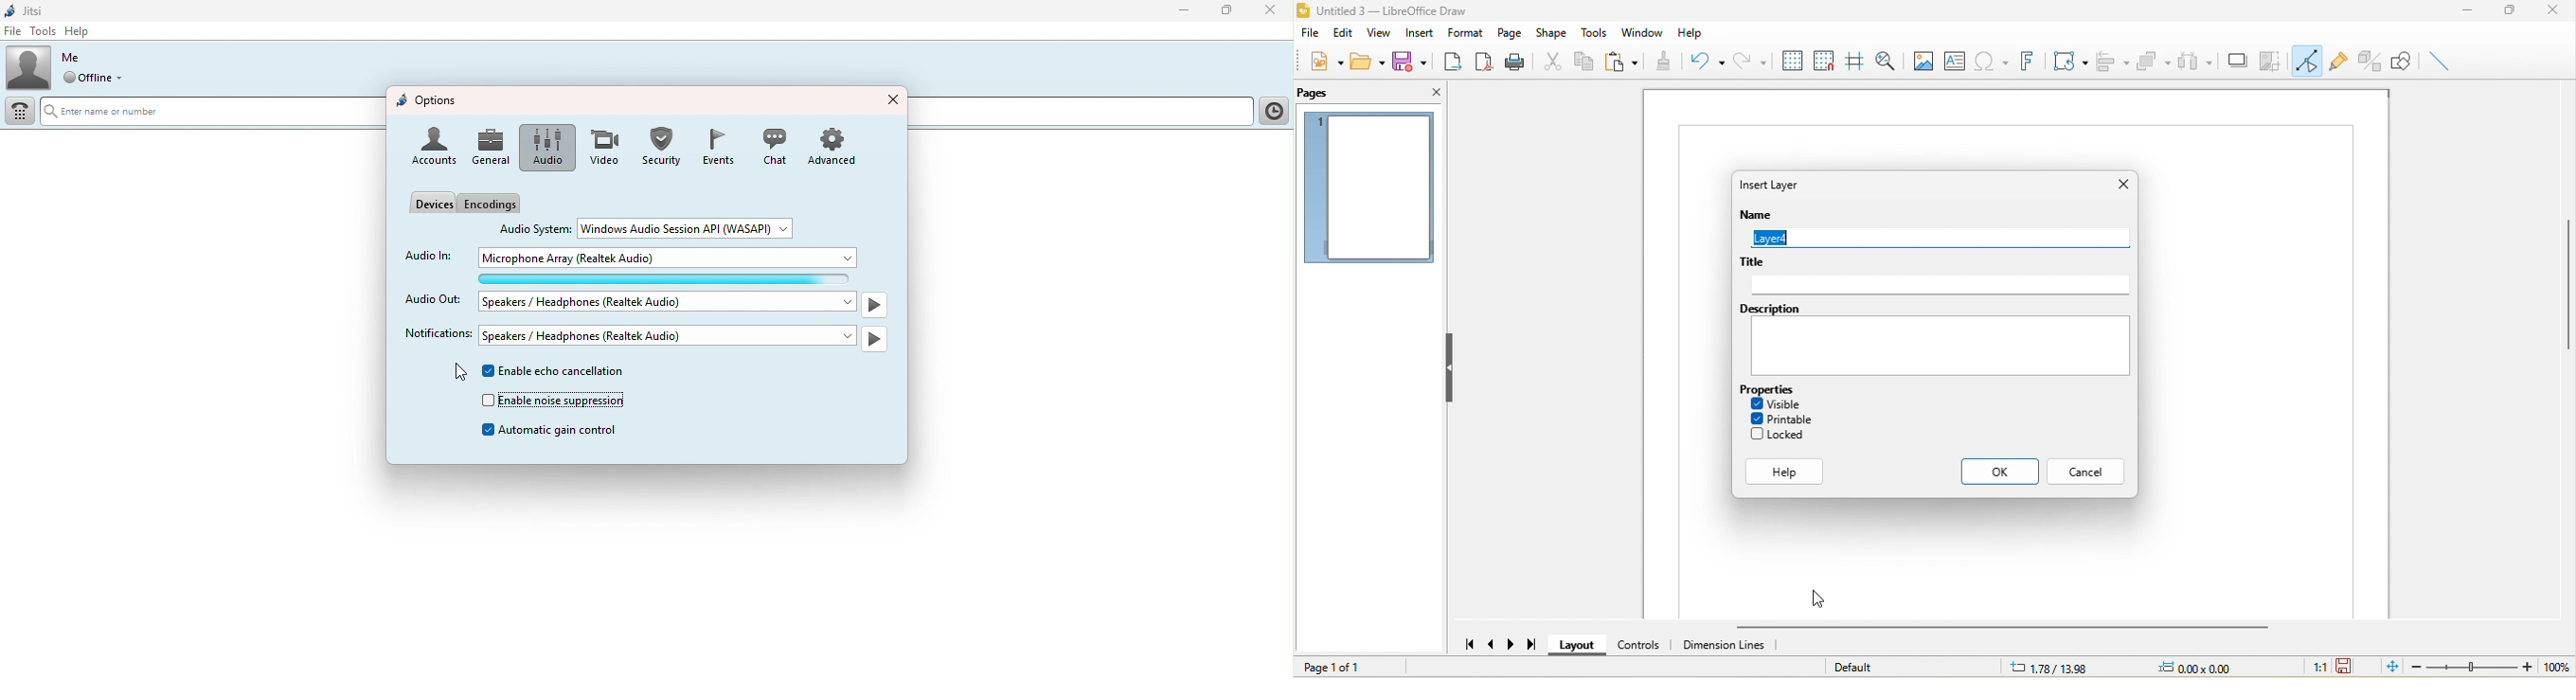 Image resolution: width=2576 pixels, height=700 pixels. What do you see at coordinates (544, 148) in the screenshot?
I see `Audio` at bounding box center [544, 148].